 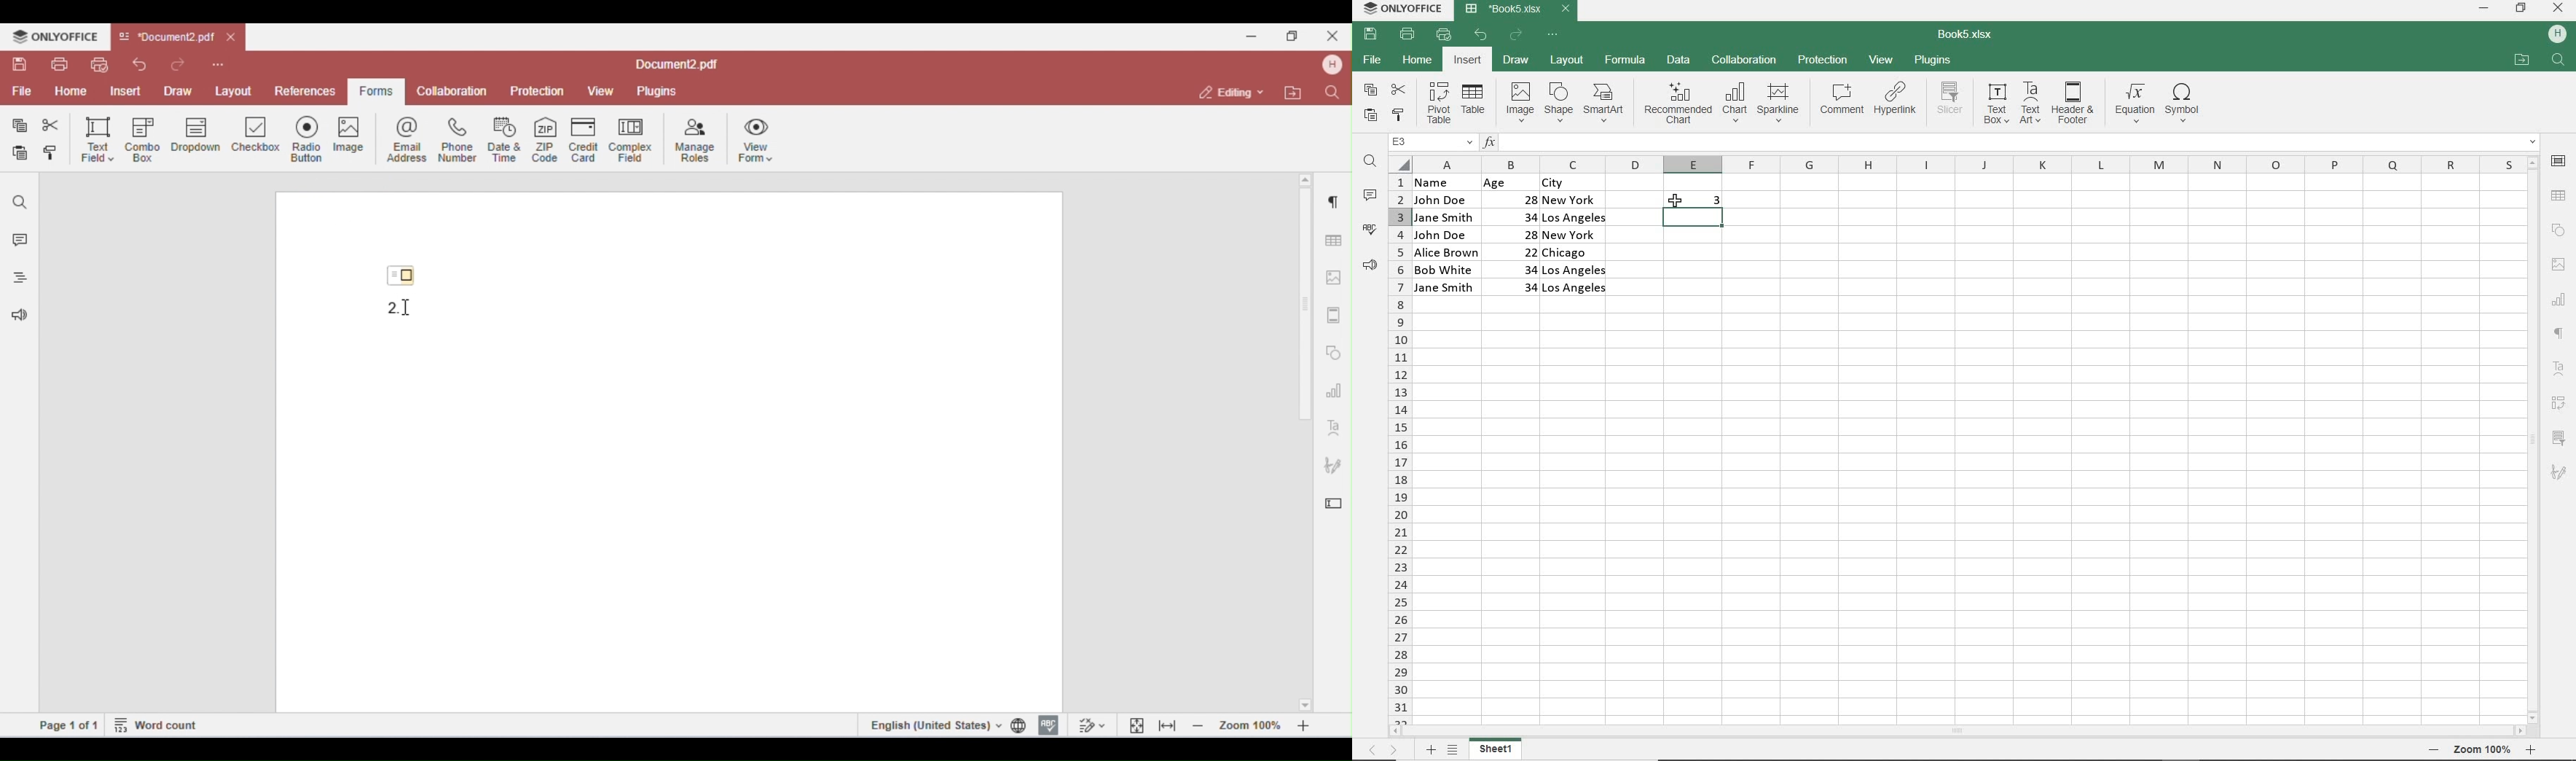 I want to click on PASTE, so click(x=1371, y=117).